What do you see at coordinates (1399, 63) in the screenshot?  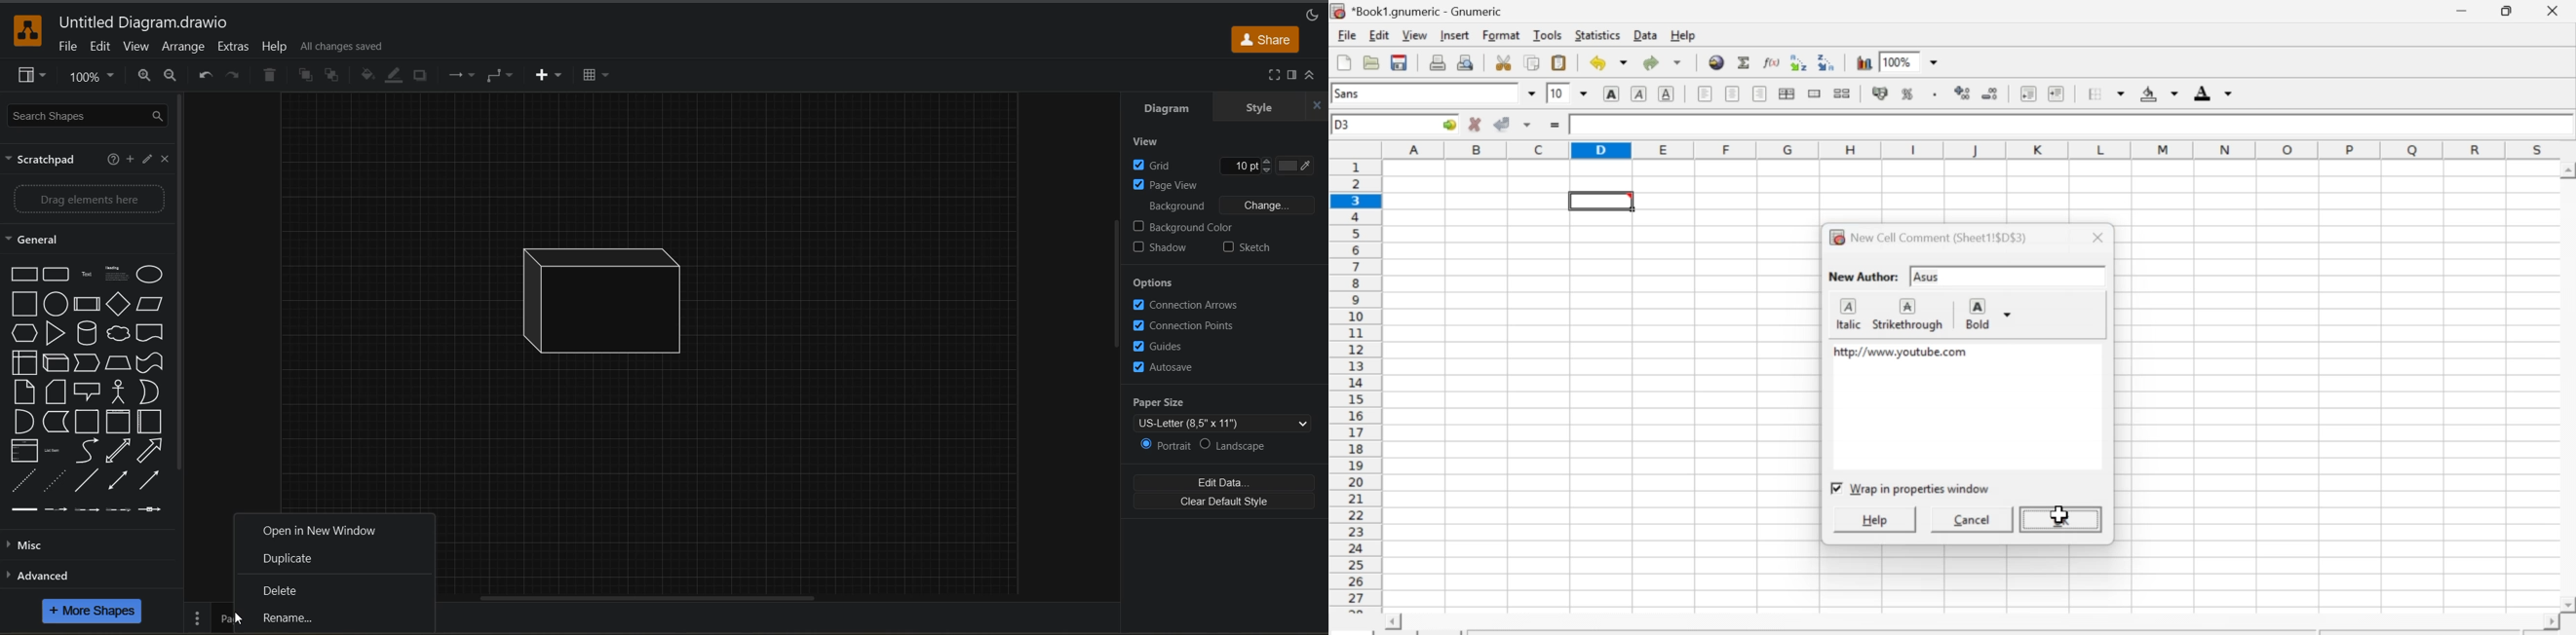 I see `Save` at bounding box center [1399, 63].